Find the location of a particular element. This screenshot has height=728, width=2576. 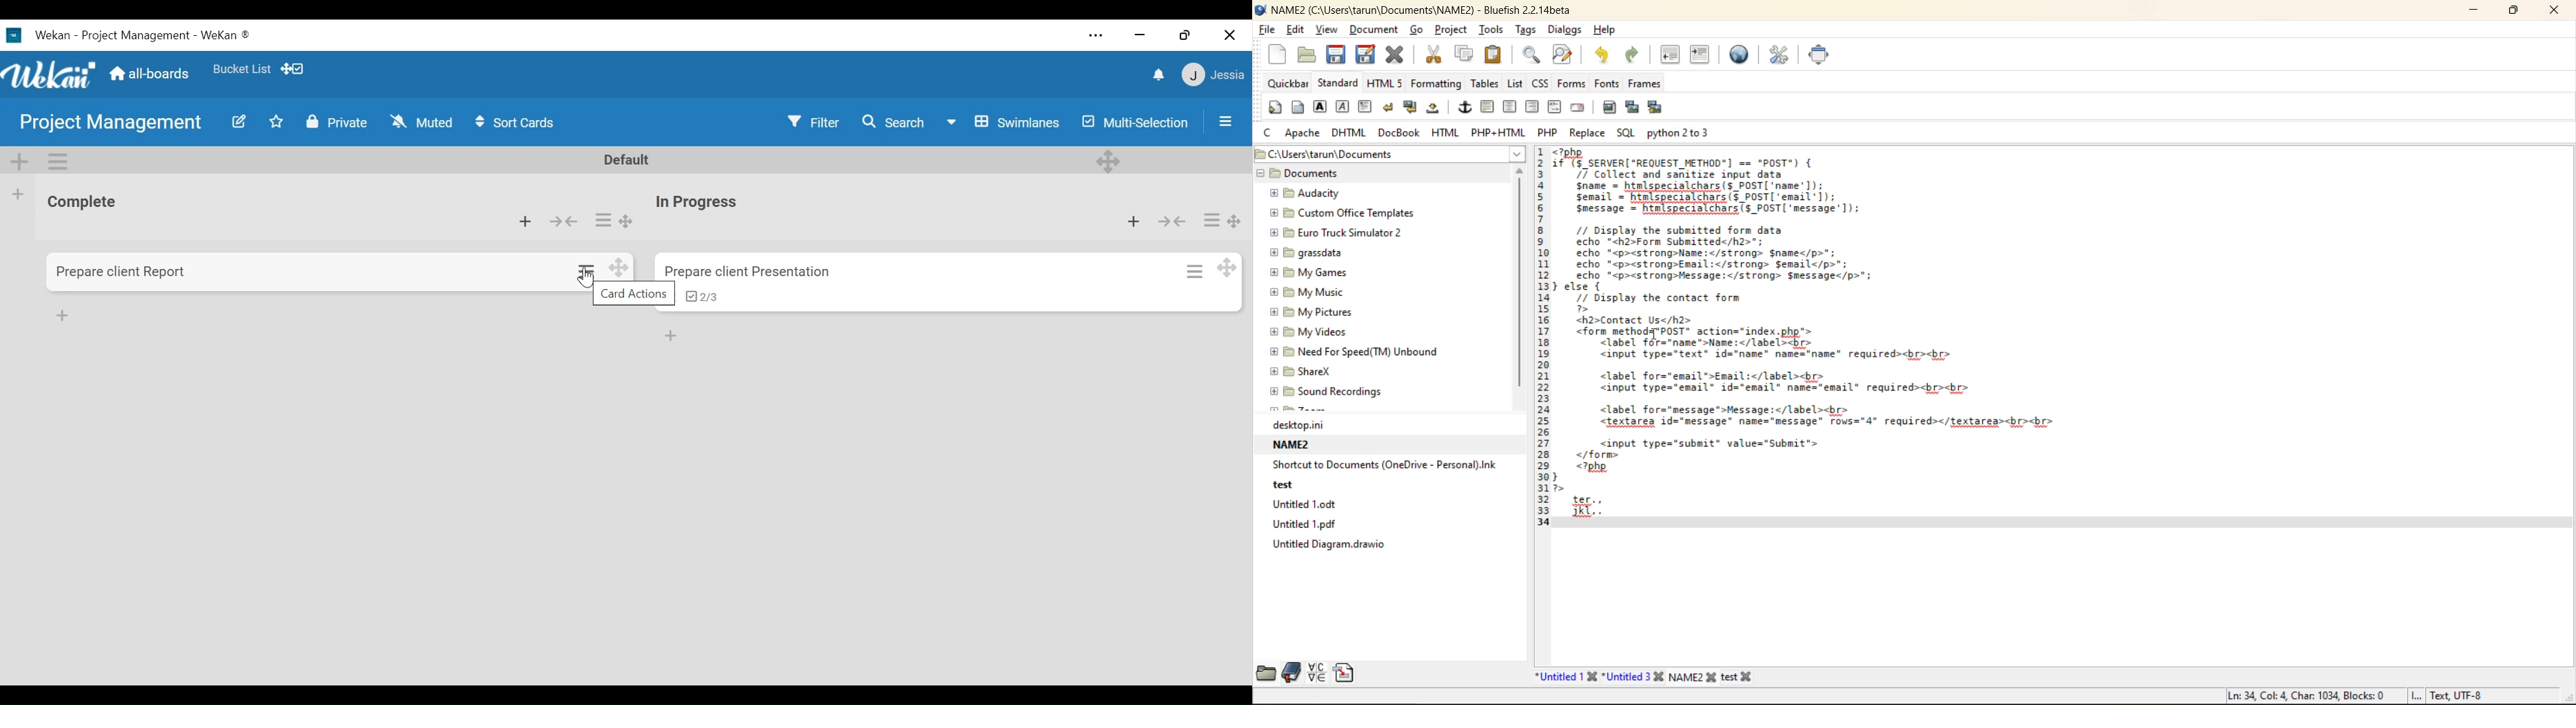

need for speed(TM) unbound is located at coordinates (1355, 350).